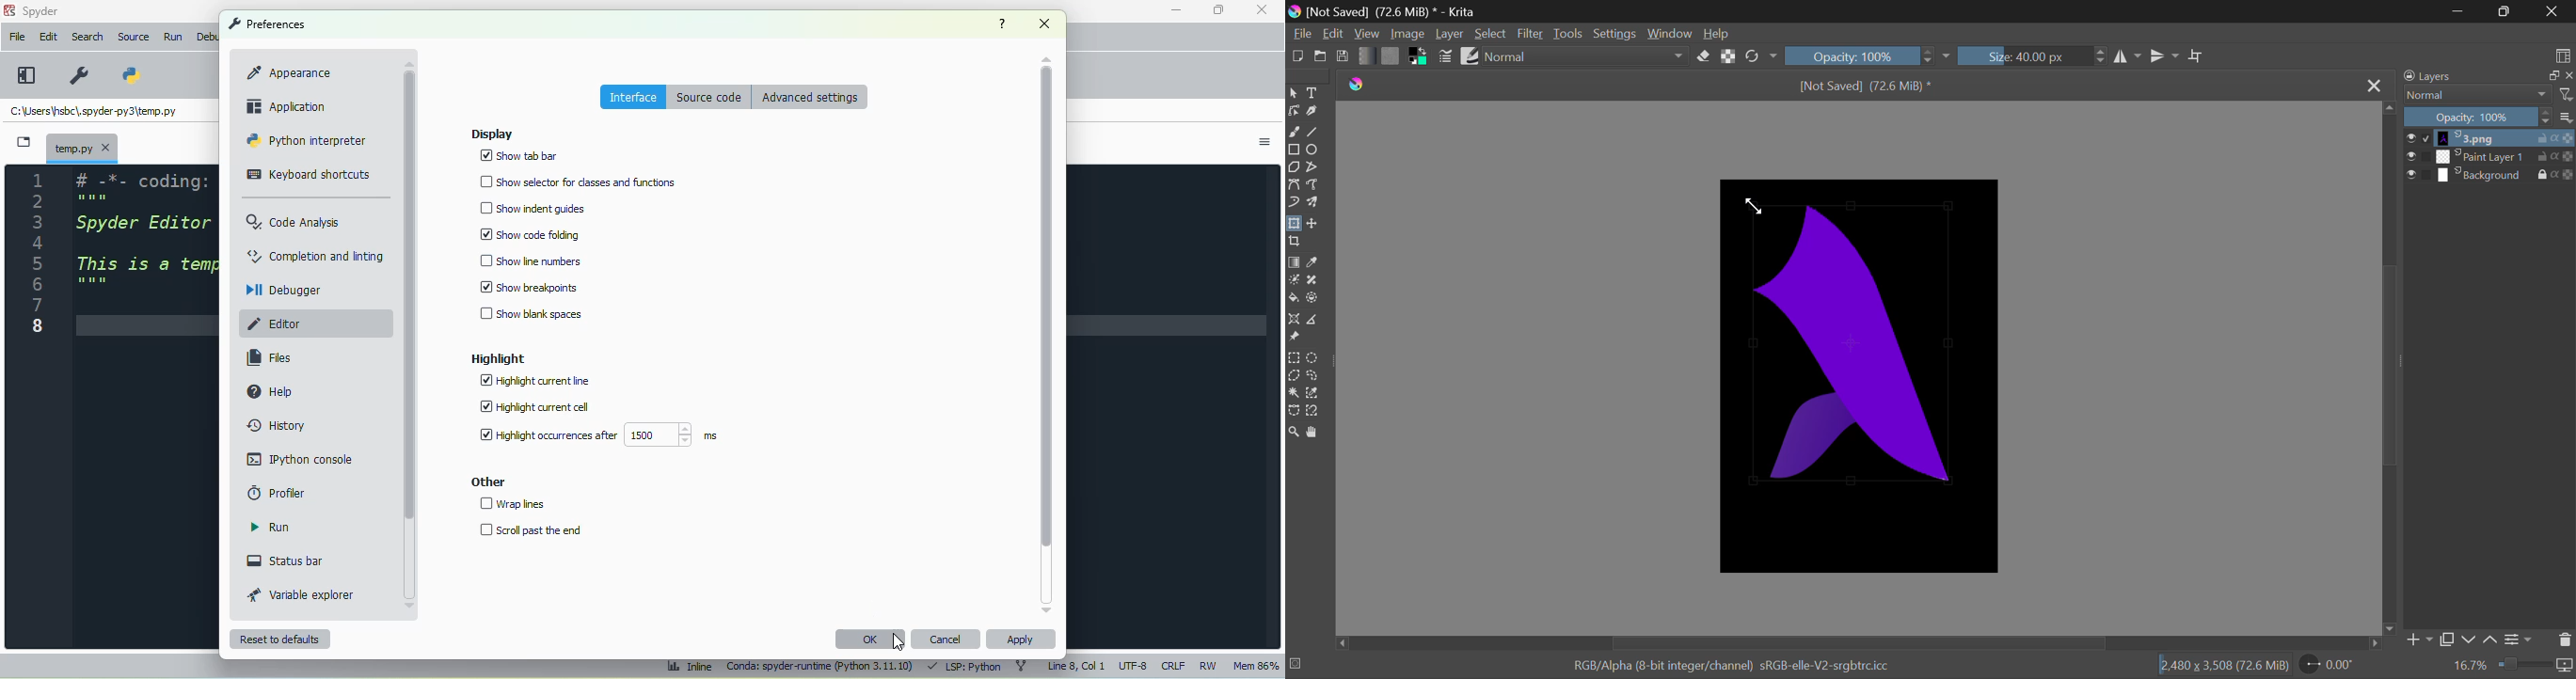 The height and width of the screenshot is (700, 2576). Describe the element at coordinates (49, 37) in the screenshot. I see `edit` at that location.